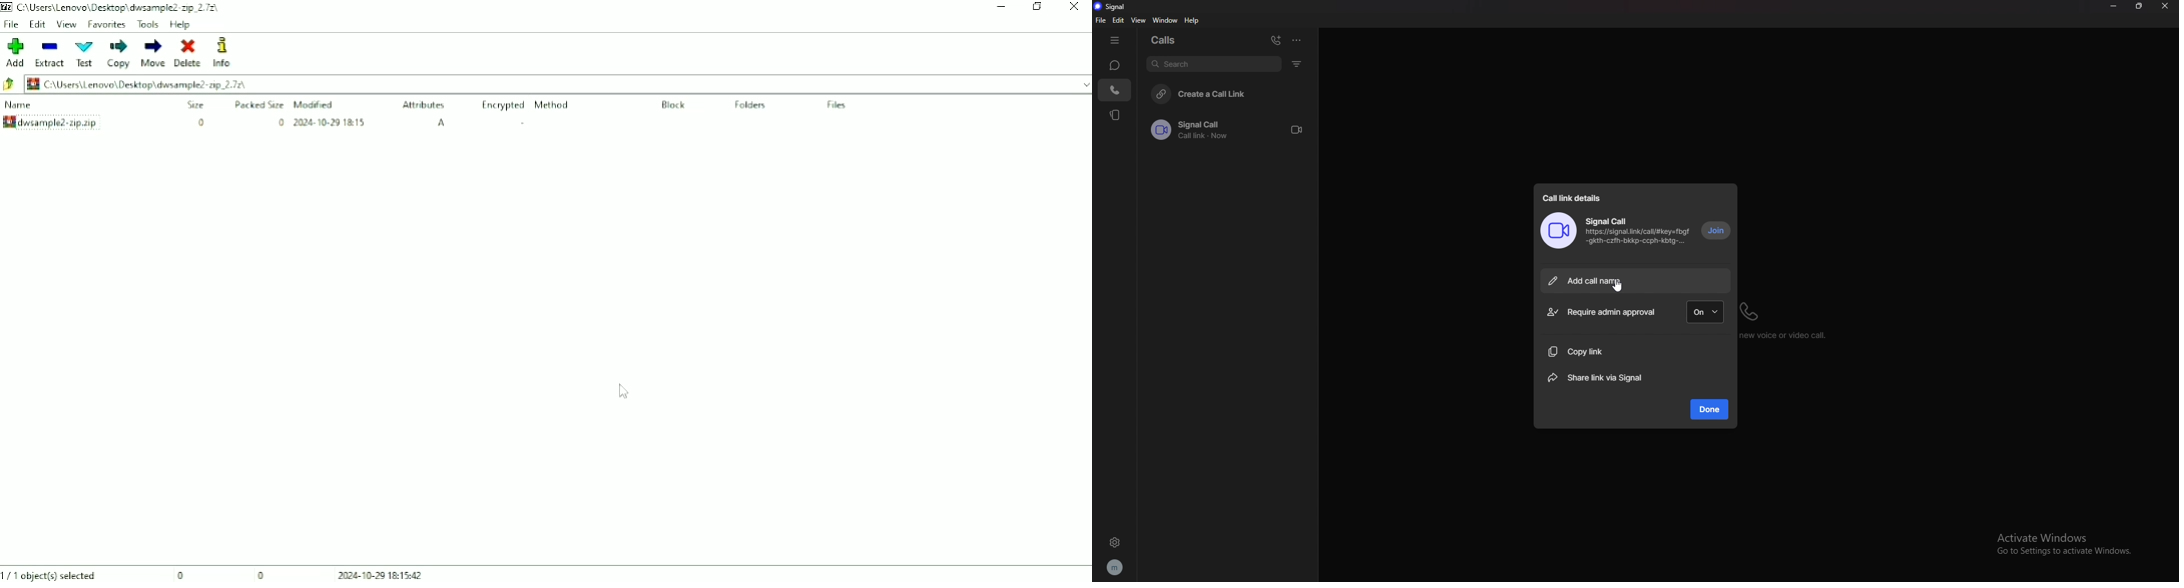 This screenshot has width=2184, height=588. What do you see at coordinates (1638, 239) in the screenshot?
I see `https://signal.link/call/#key=fbgf
-gkth-czfh-bkkp-Coph-Kbig-...` at bounding box center [1638, 239].